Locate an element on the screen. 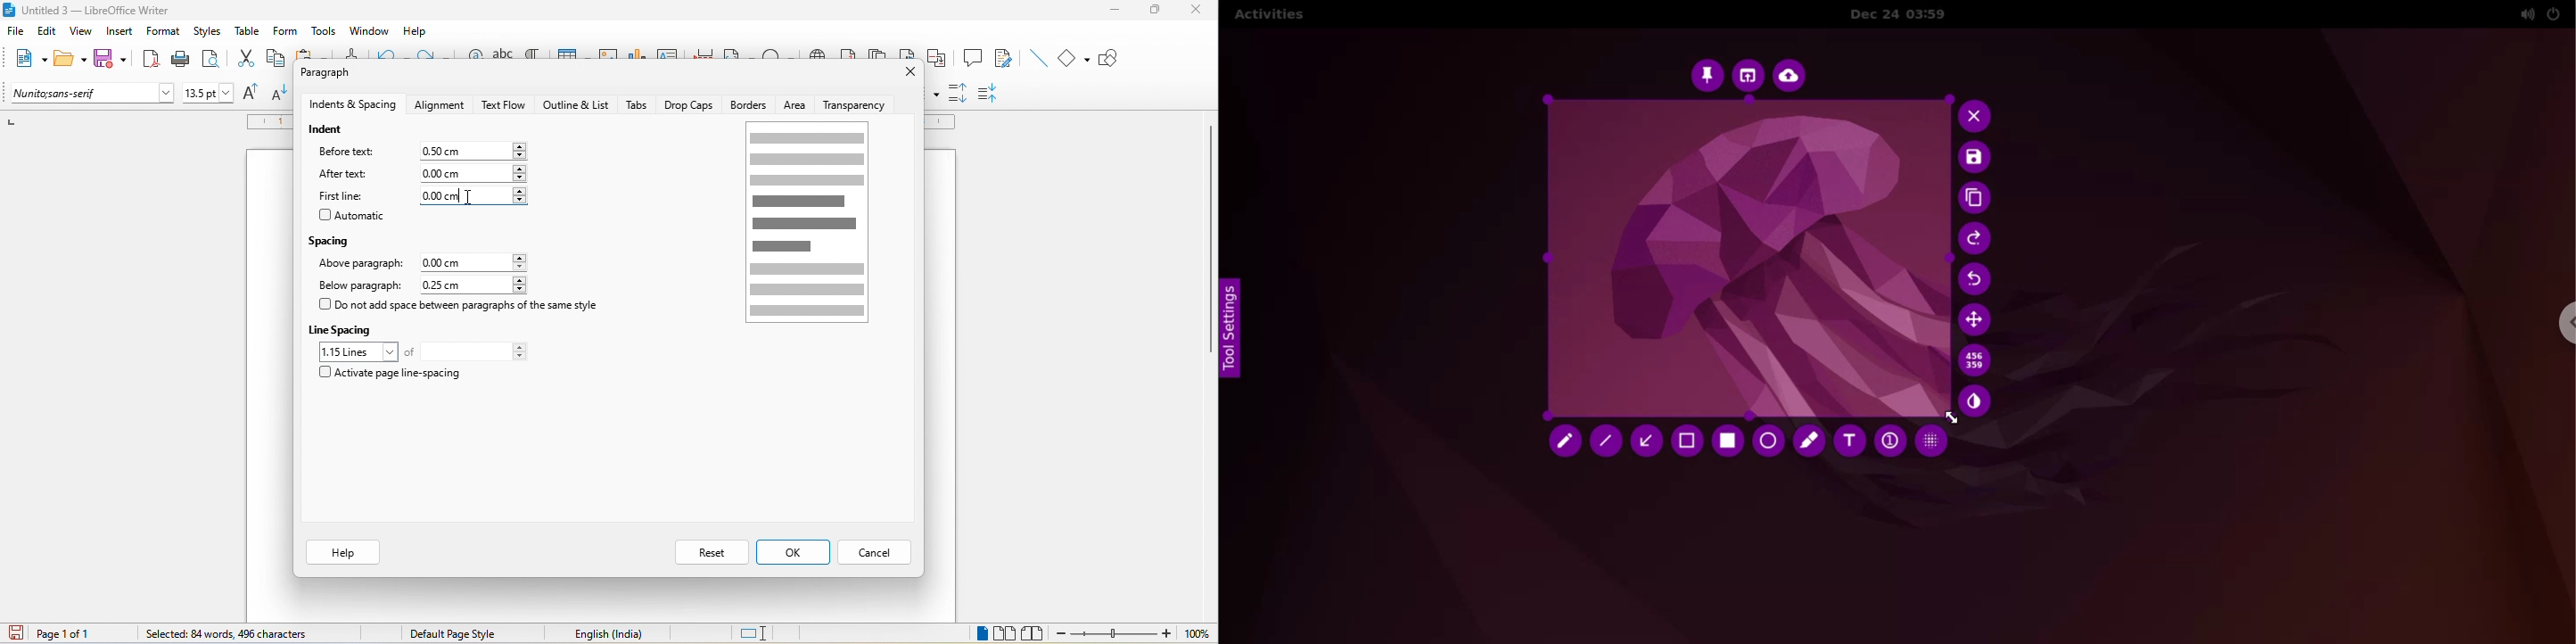  comment is located at coordinates (973, 56).